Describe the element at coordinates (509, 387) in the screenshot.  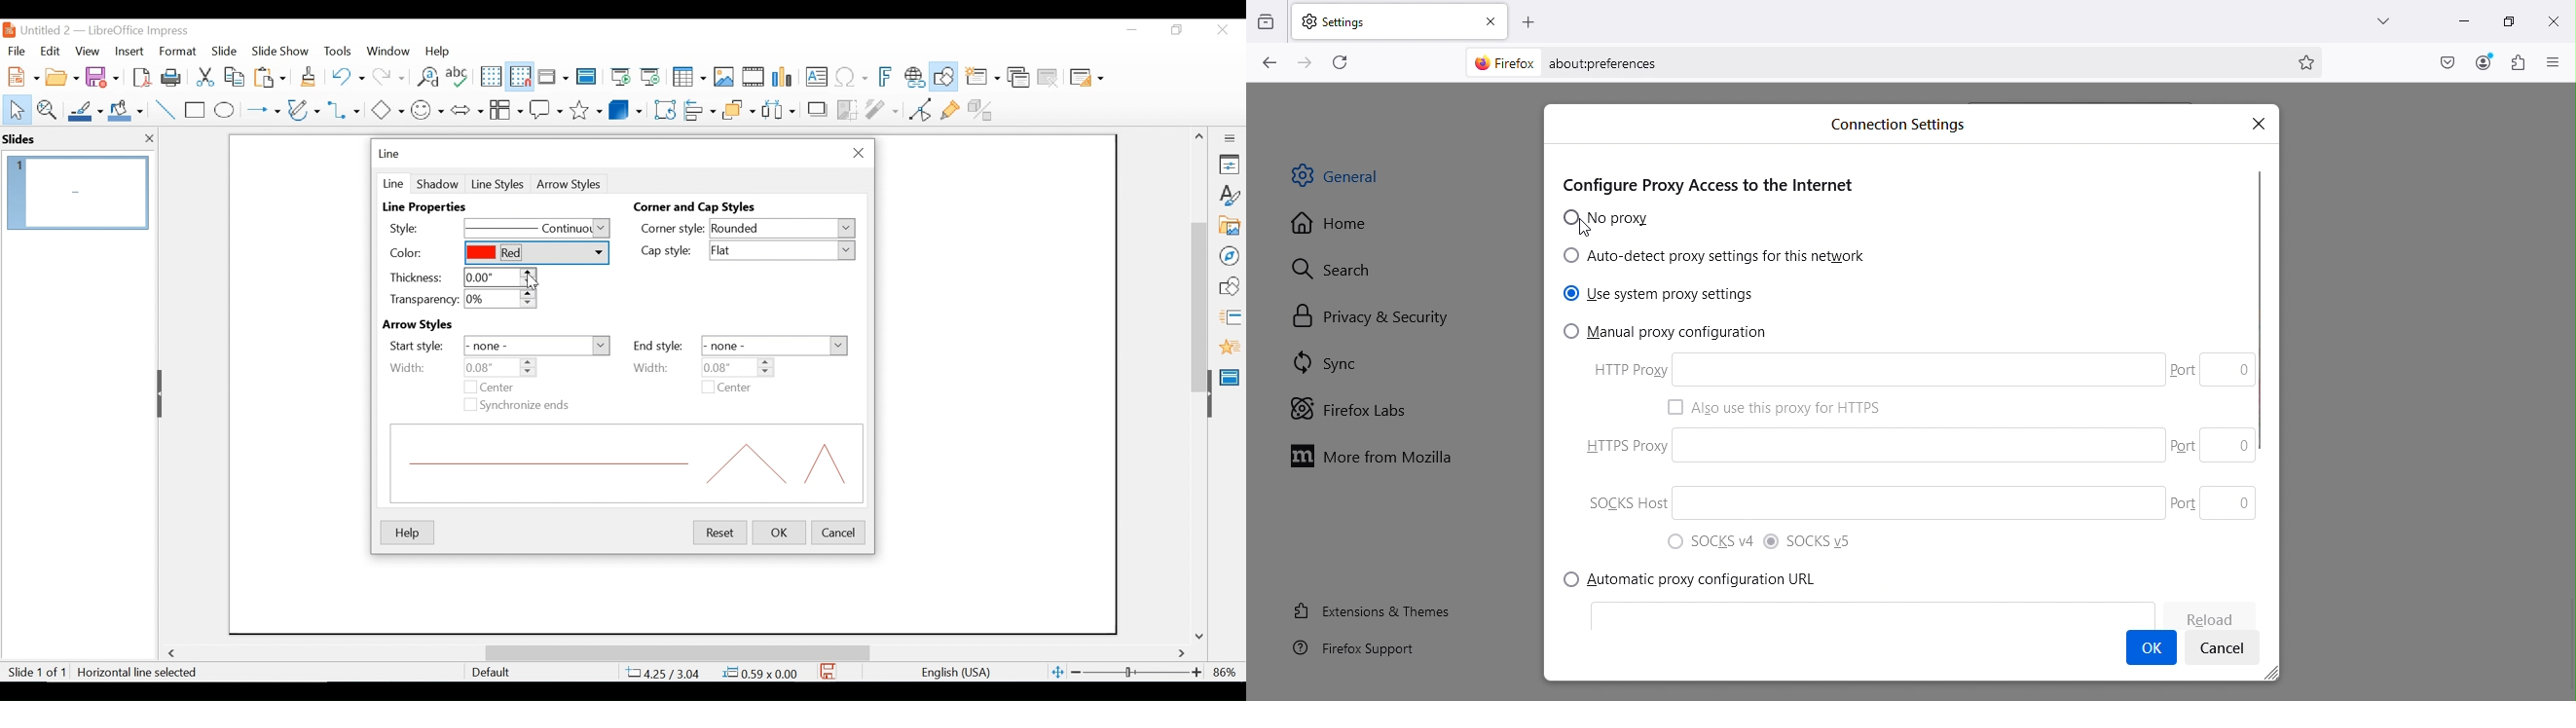
I see `Center` at that location.